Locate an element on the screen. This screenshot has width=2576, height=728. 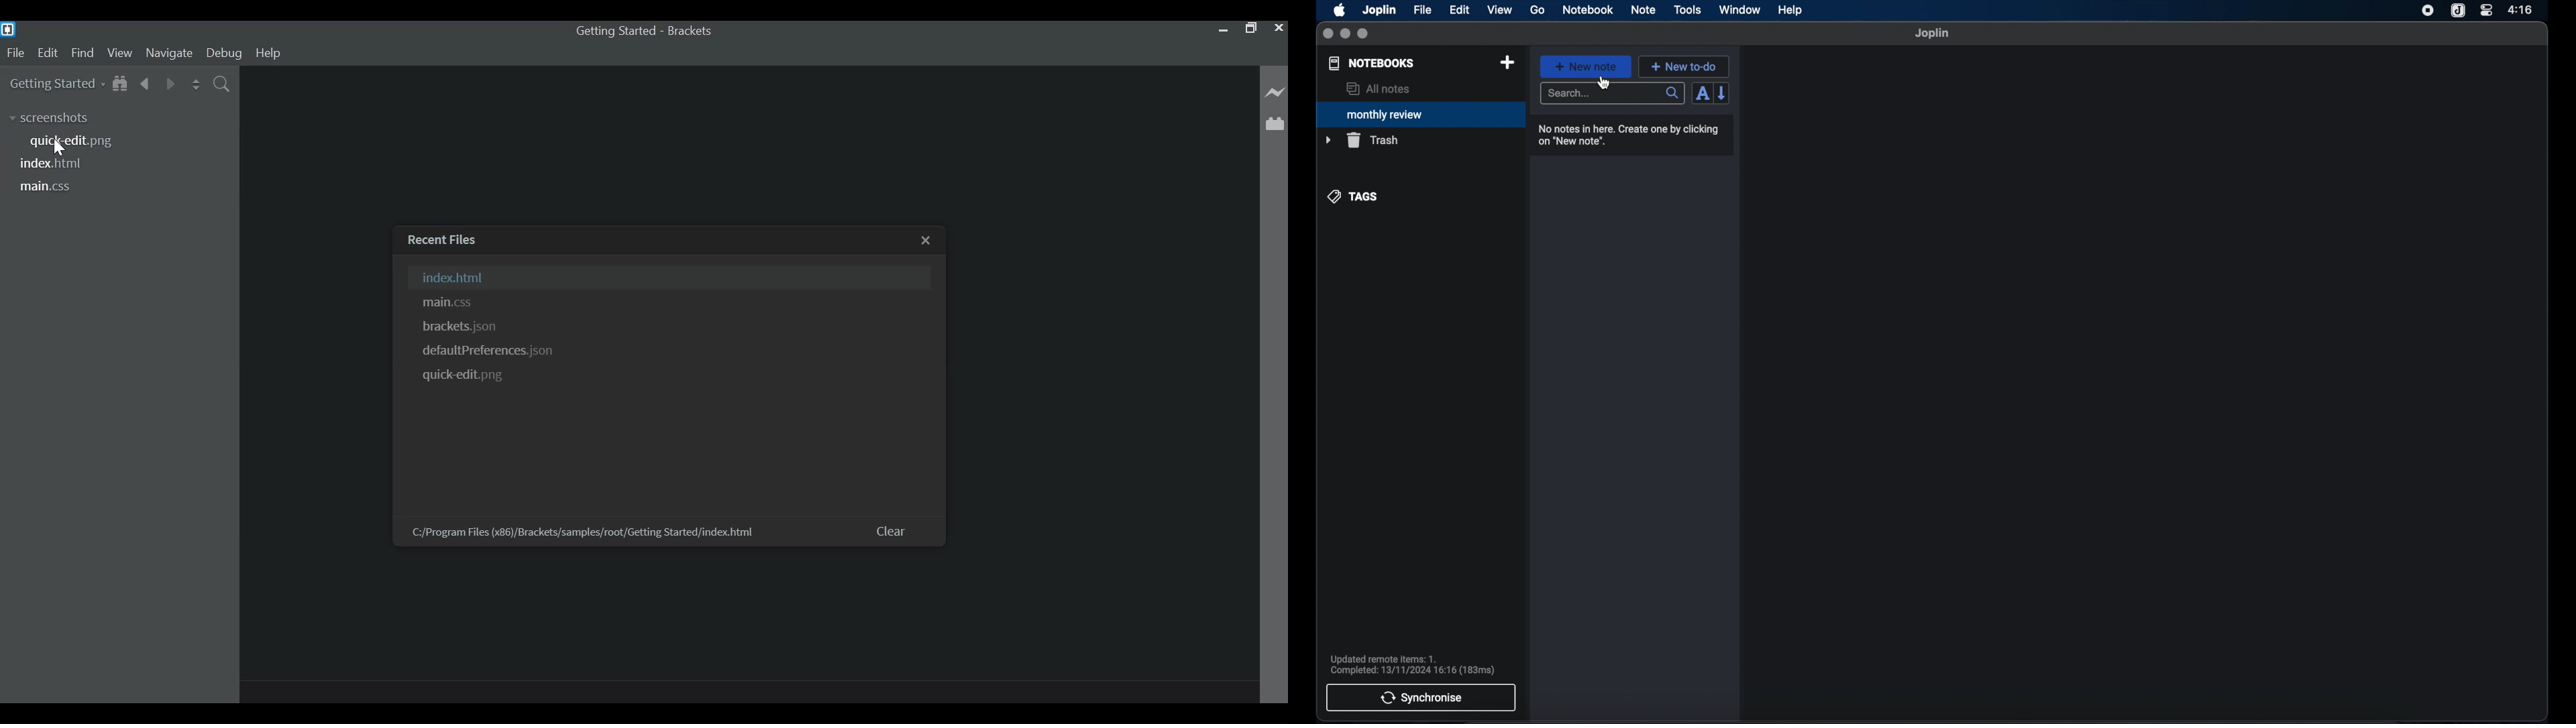
Getting Started is located at coordinates (615, 31).